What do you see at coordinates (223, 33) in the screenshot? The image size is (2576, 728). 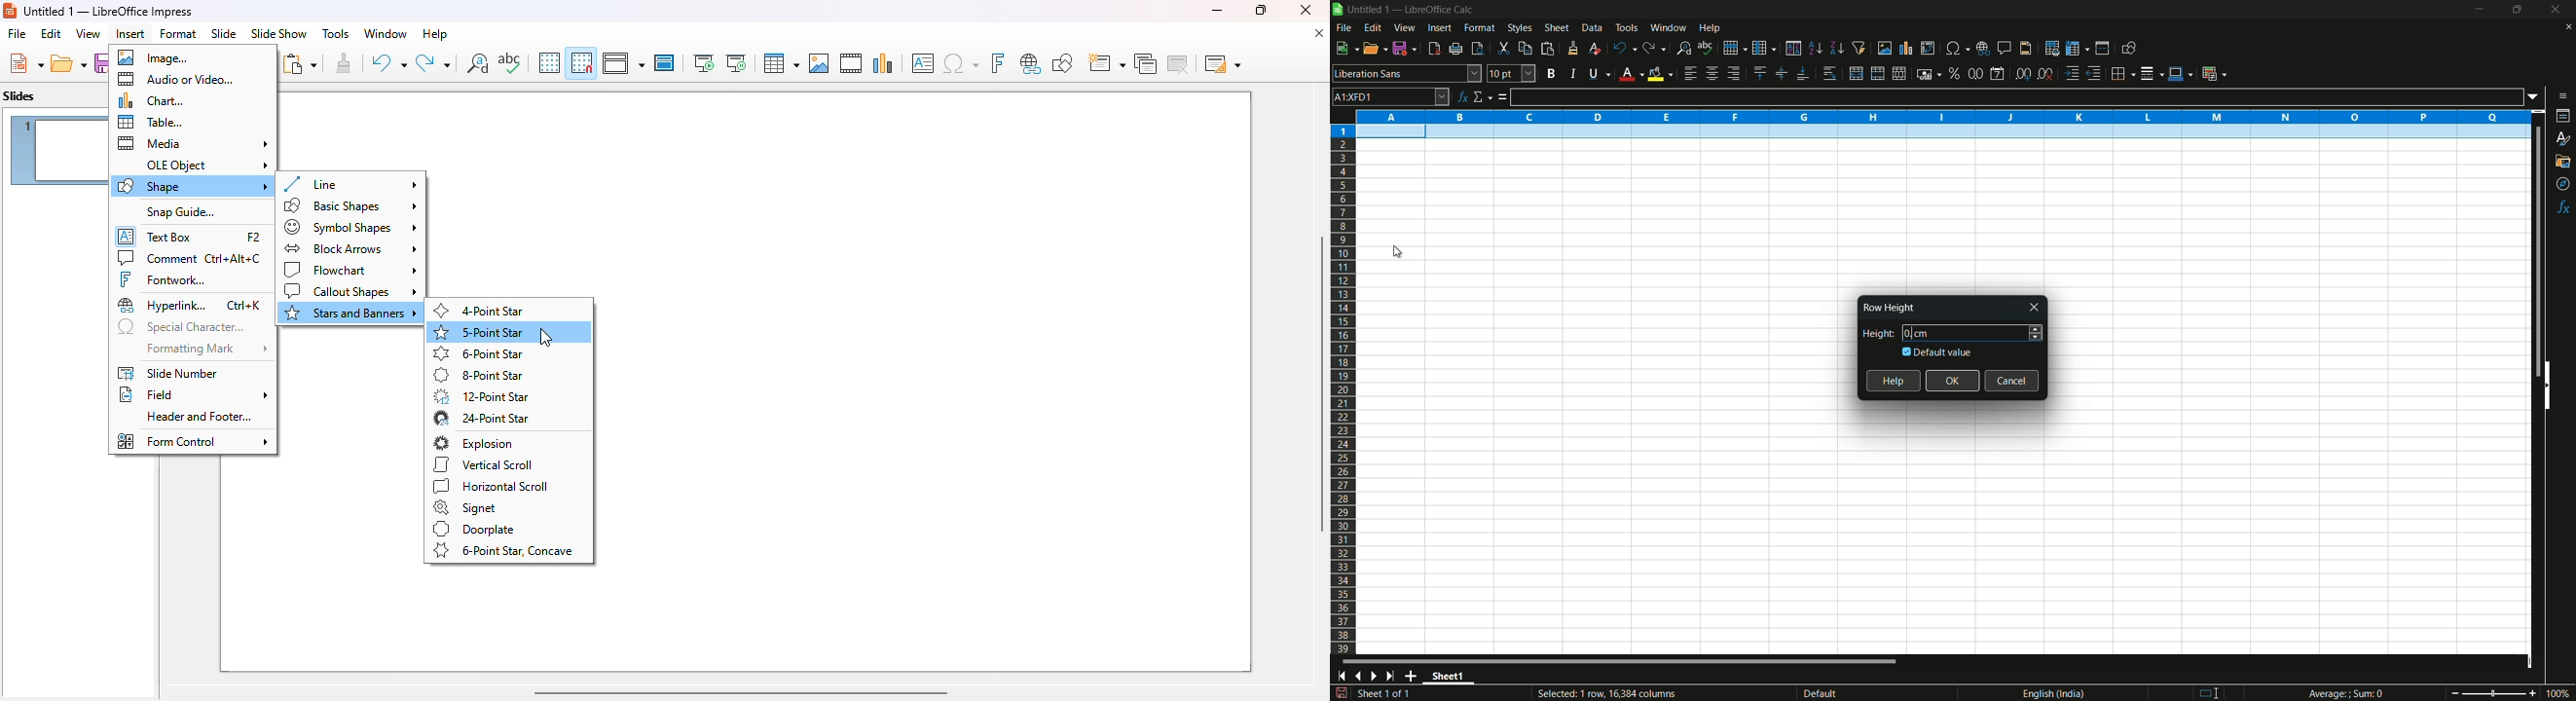 I see `slide` at bounding box center [223, 33].